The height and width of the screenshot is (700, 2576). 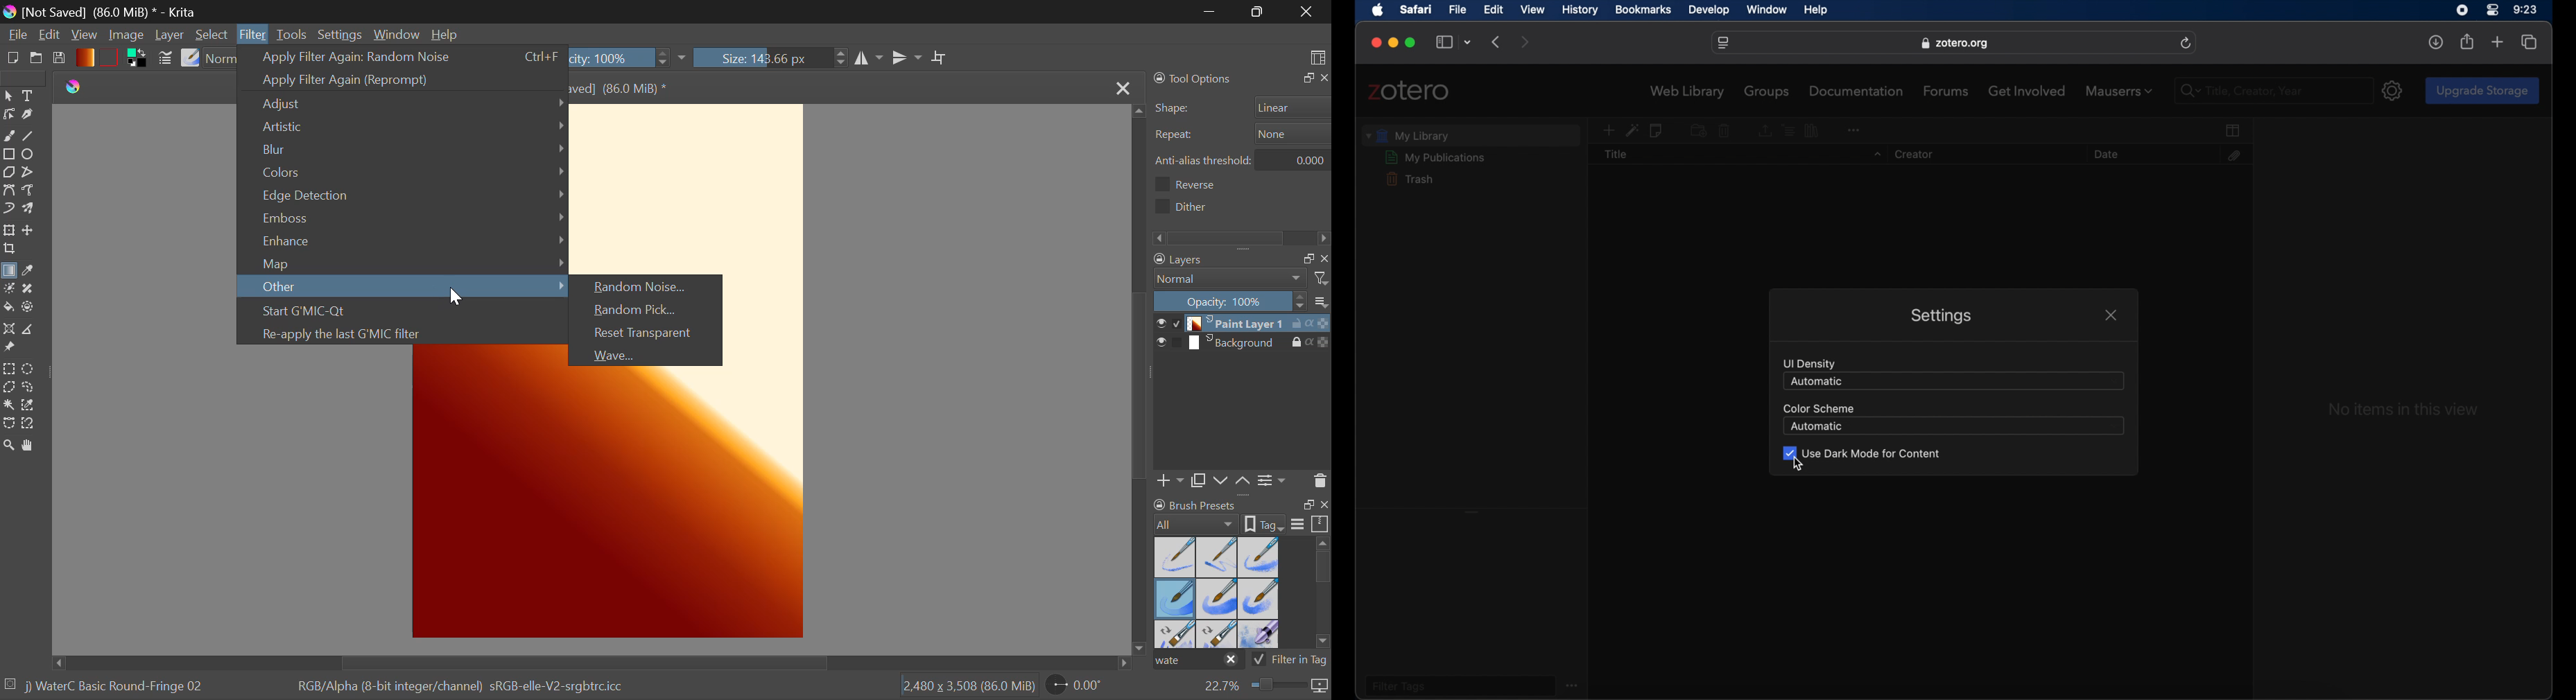 I want to click on opacity scale, so click(x=1230, y=301).